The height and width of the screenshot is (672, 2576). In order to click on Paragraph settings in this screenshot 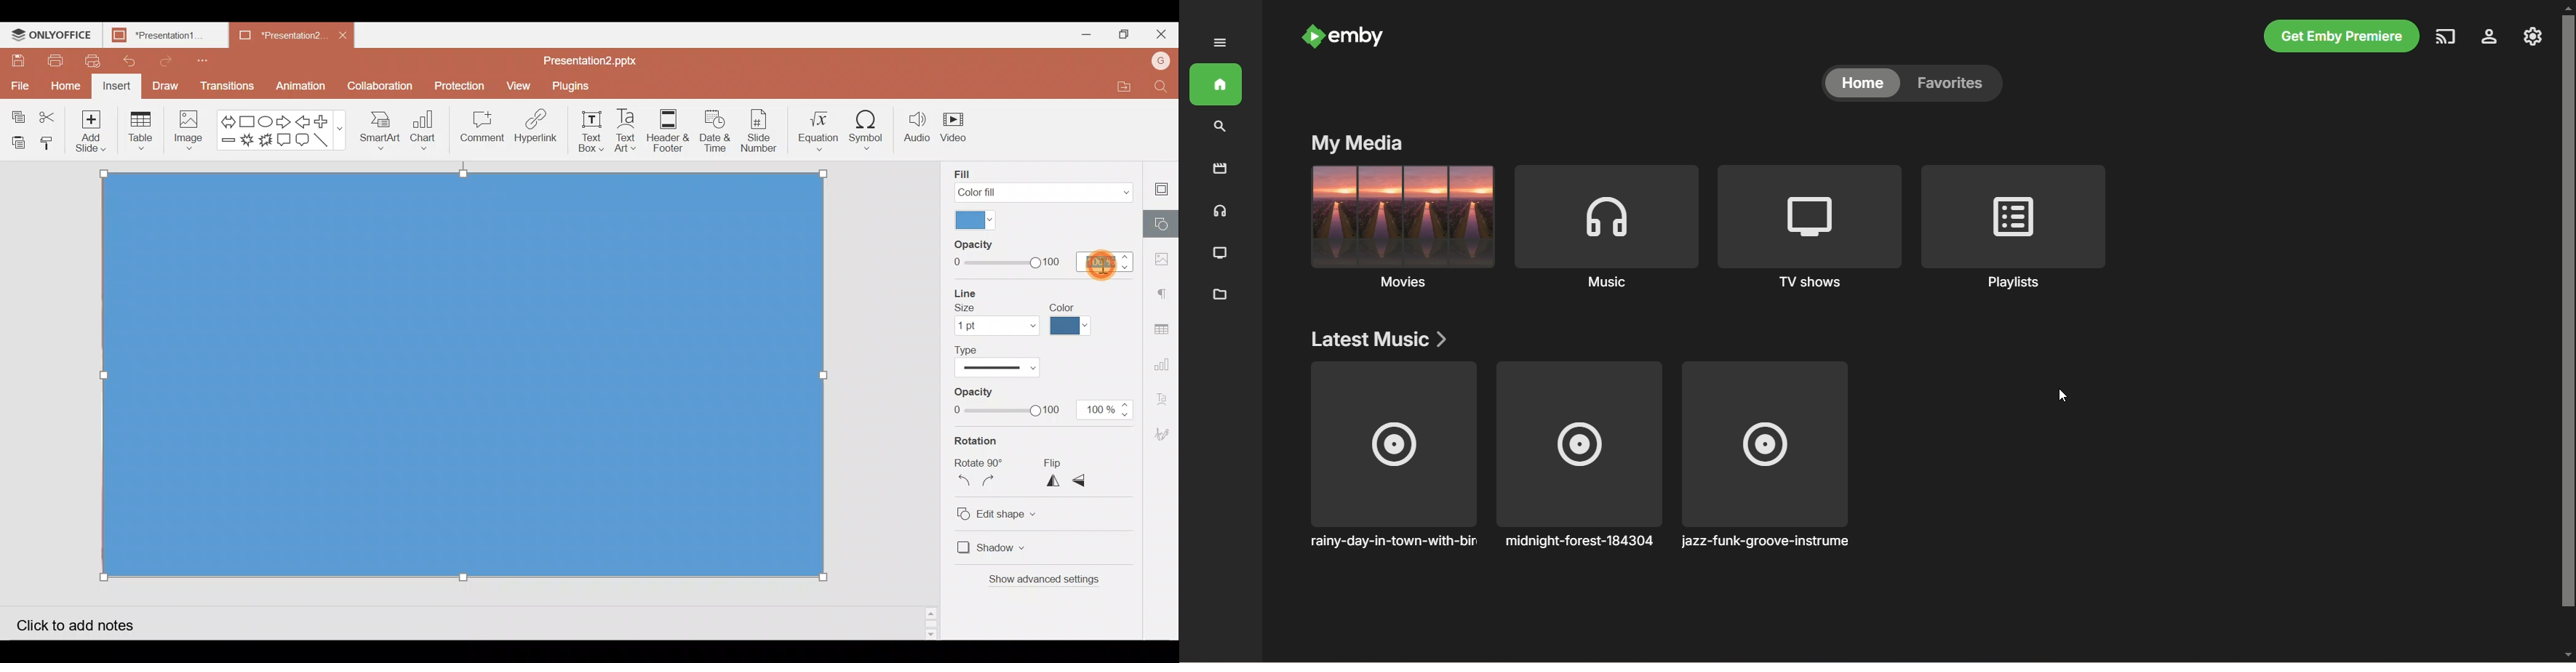, I will do `click(1167, 289)`.